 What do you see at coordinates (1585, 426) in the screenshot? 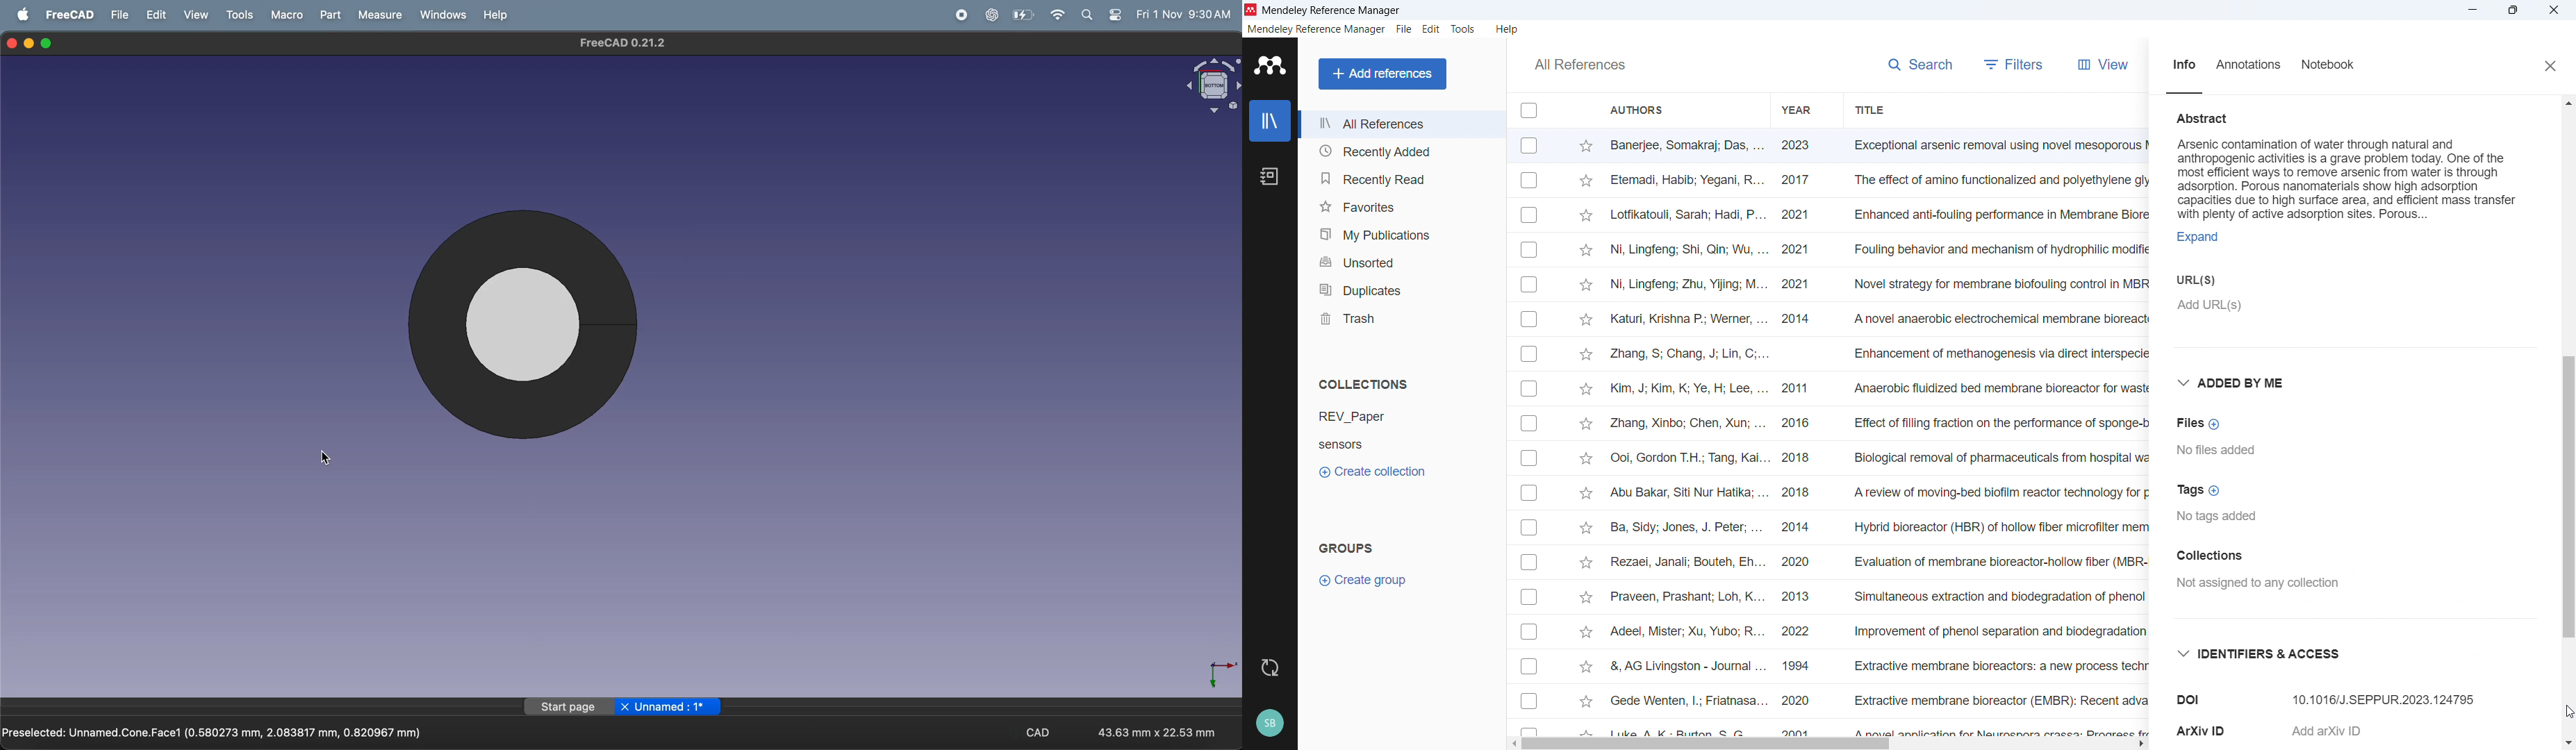
I see `click to starmark individual entries` at bounding box center [1585, 426].